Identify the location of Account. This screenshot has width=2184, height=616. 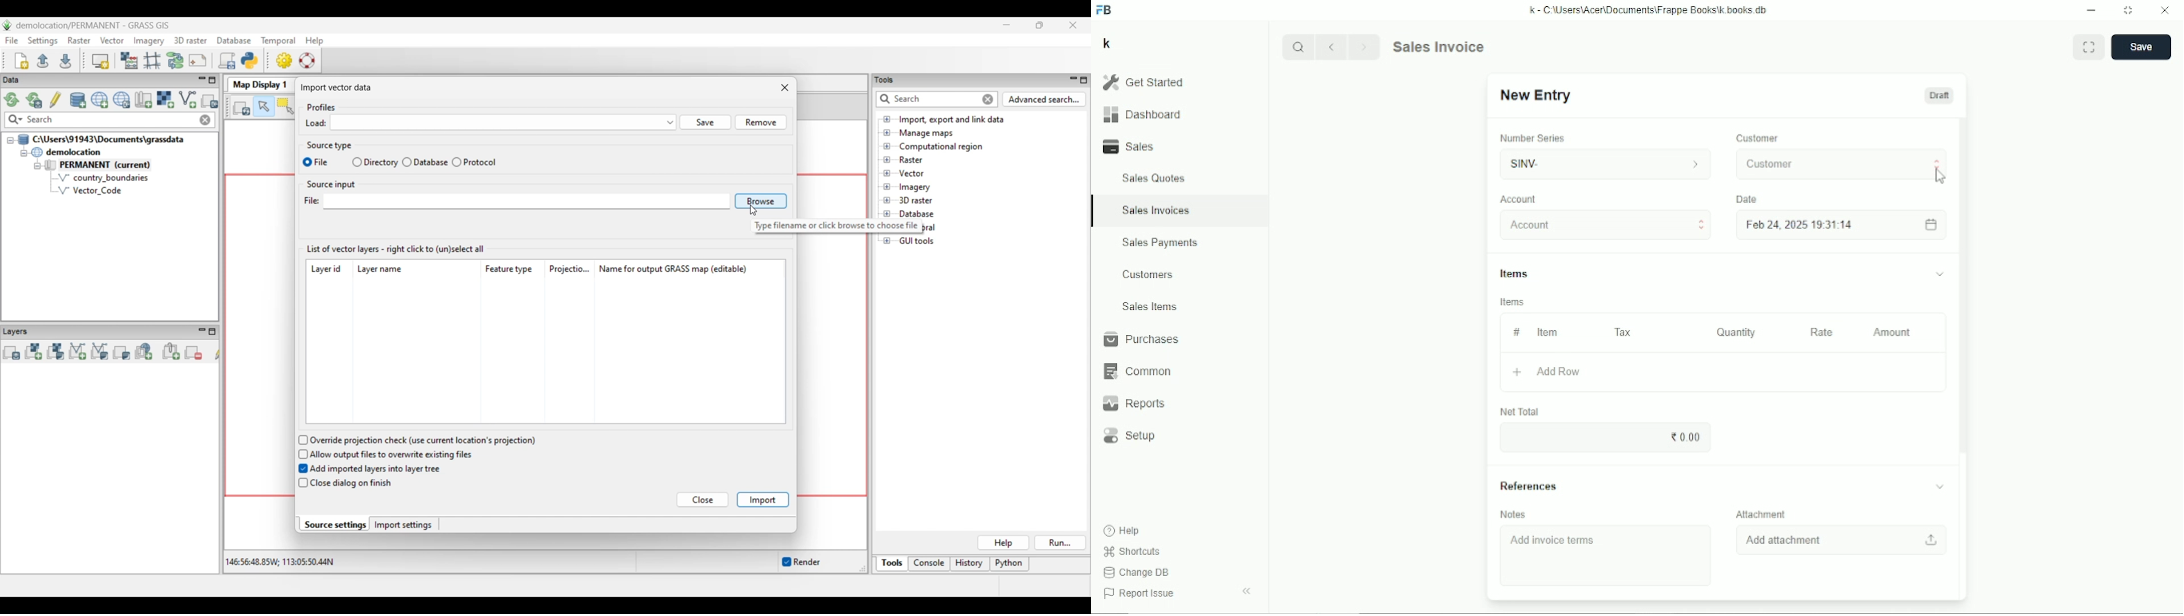
(1607, 225).